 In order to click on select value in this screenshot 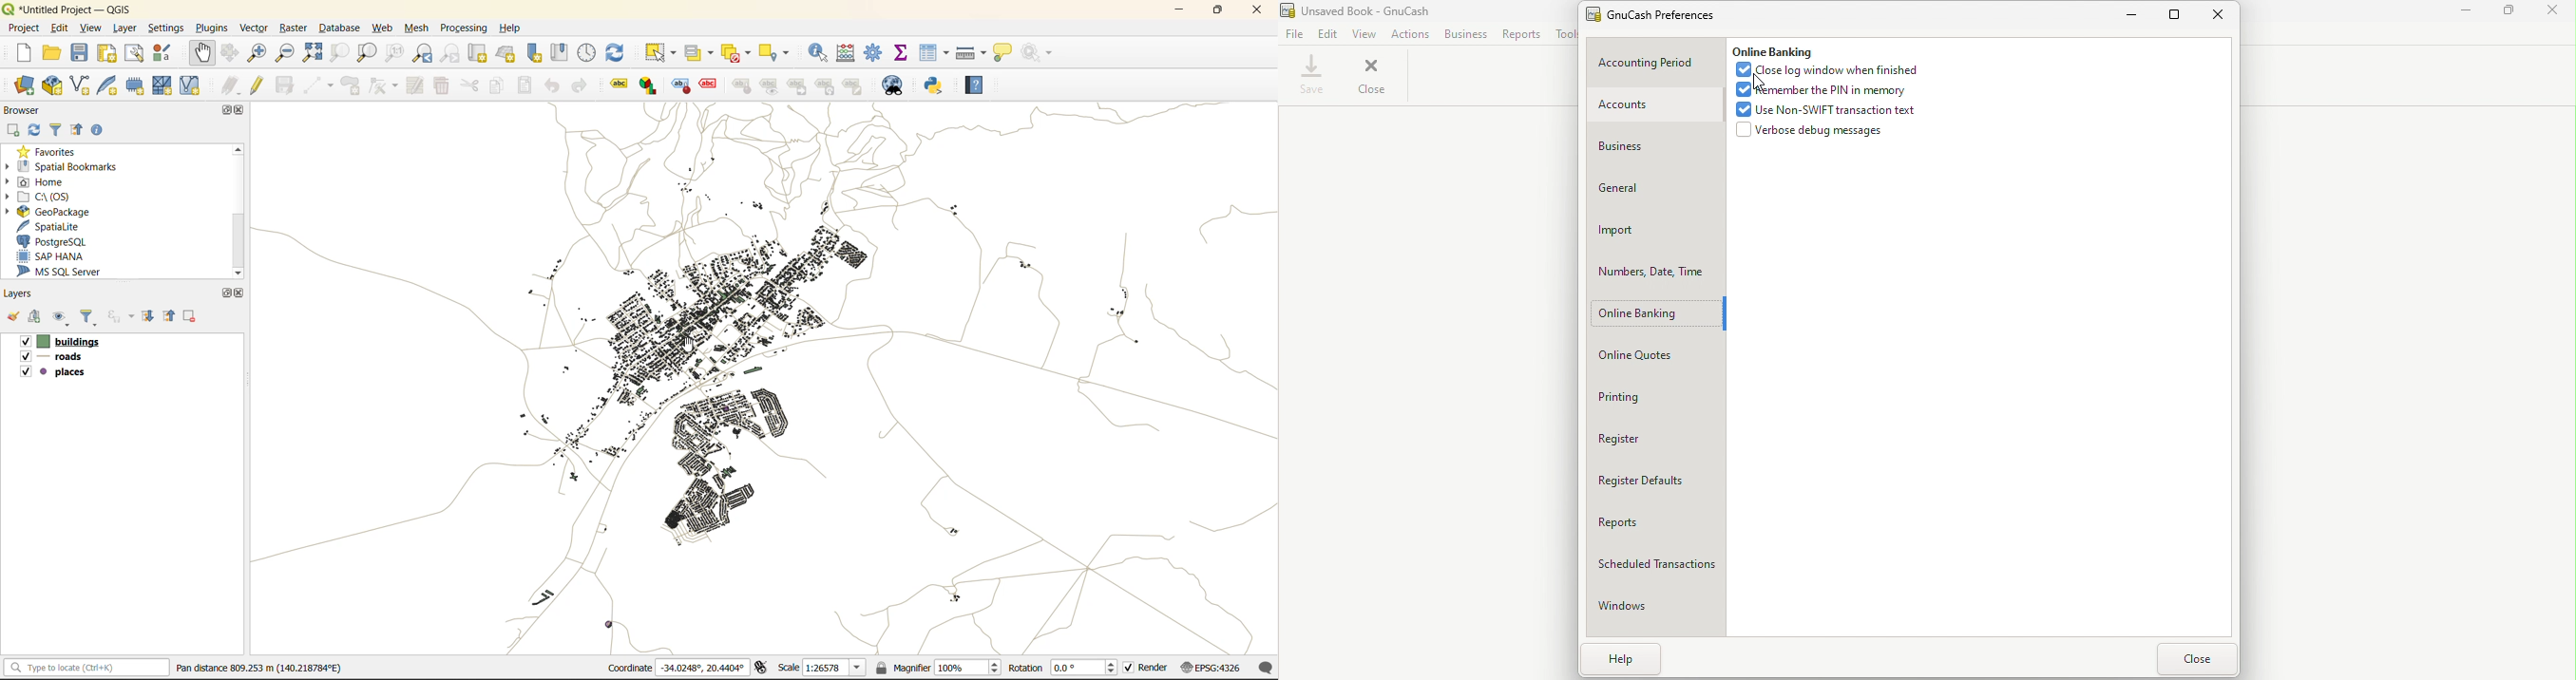, I will do `click(700, 51)`.